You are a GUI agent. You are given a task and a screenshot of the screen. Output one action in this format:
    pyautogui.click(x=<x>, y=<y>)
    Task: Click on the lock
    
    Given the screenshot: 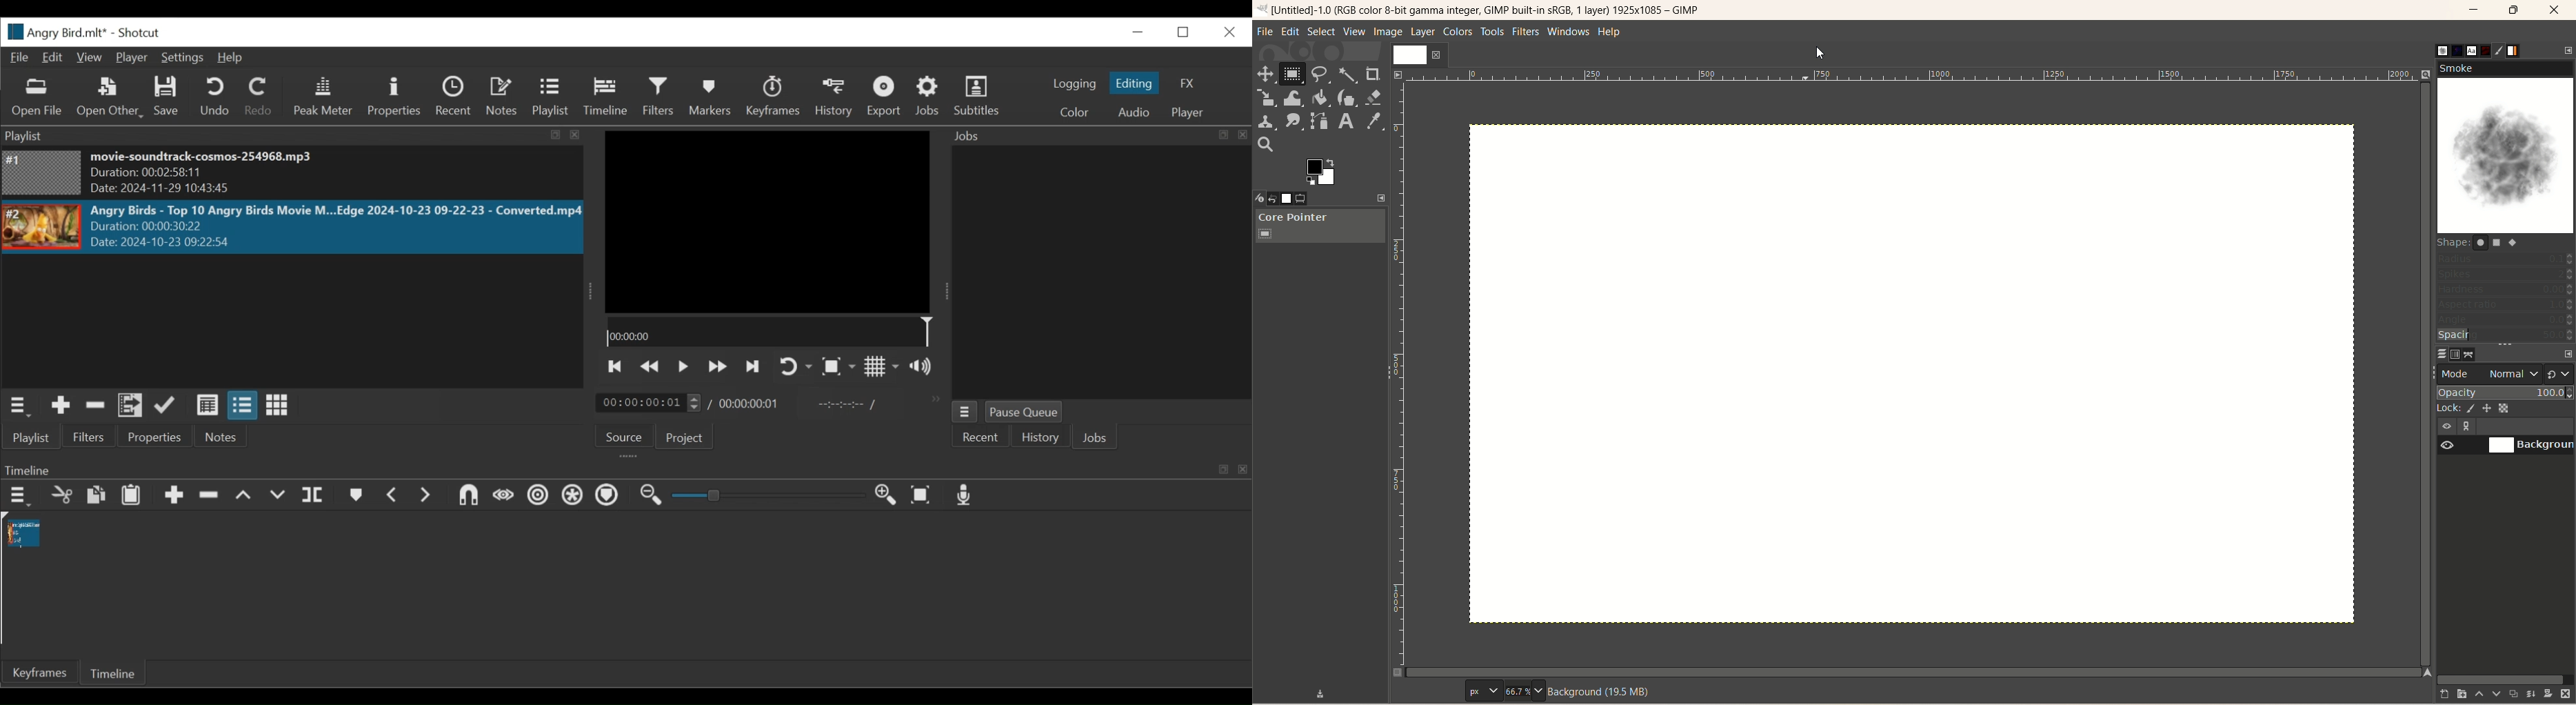 What is the action you would take?
    pyautogui.click(x=2445, y=407)
    